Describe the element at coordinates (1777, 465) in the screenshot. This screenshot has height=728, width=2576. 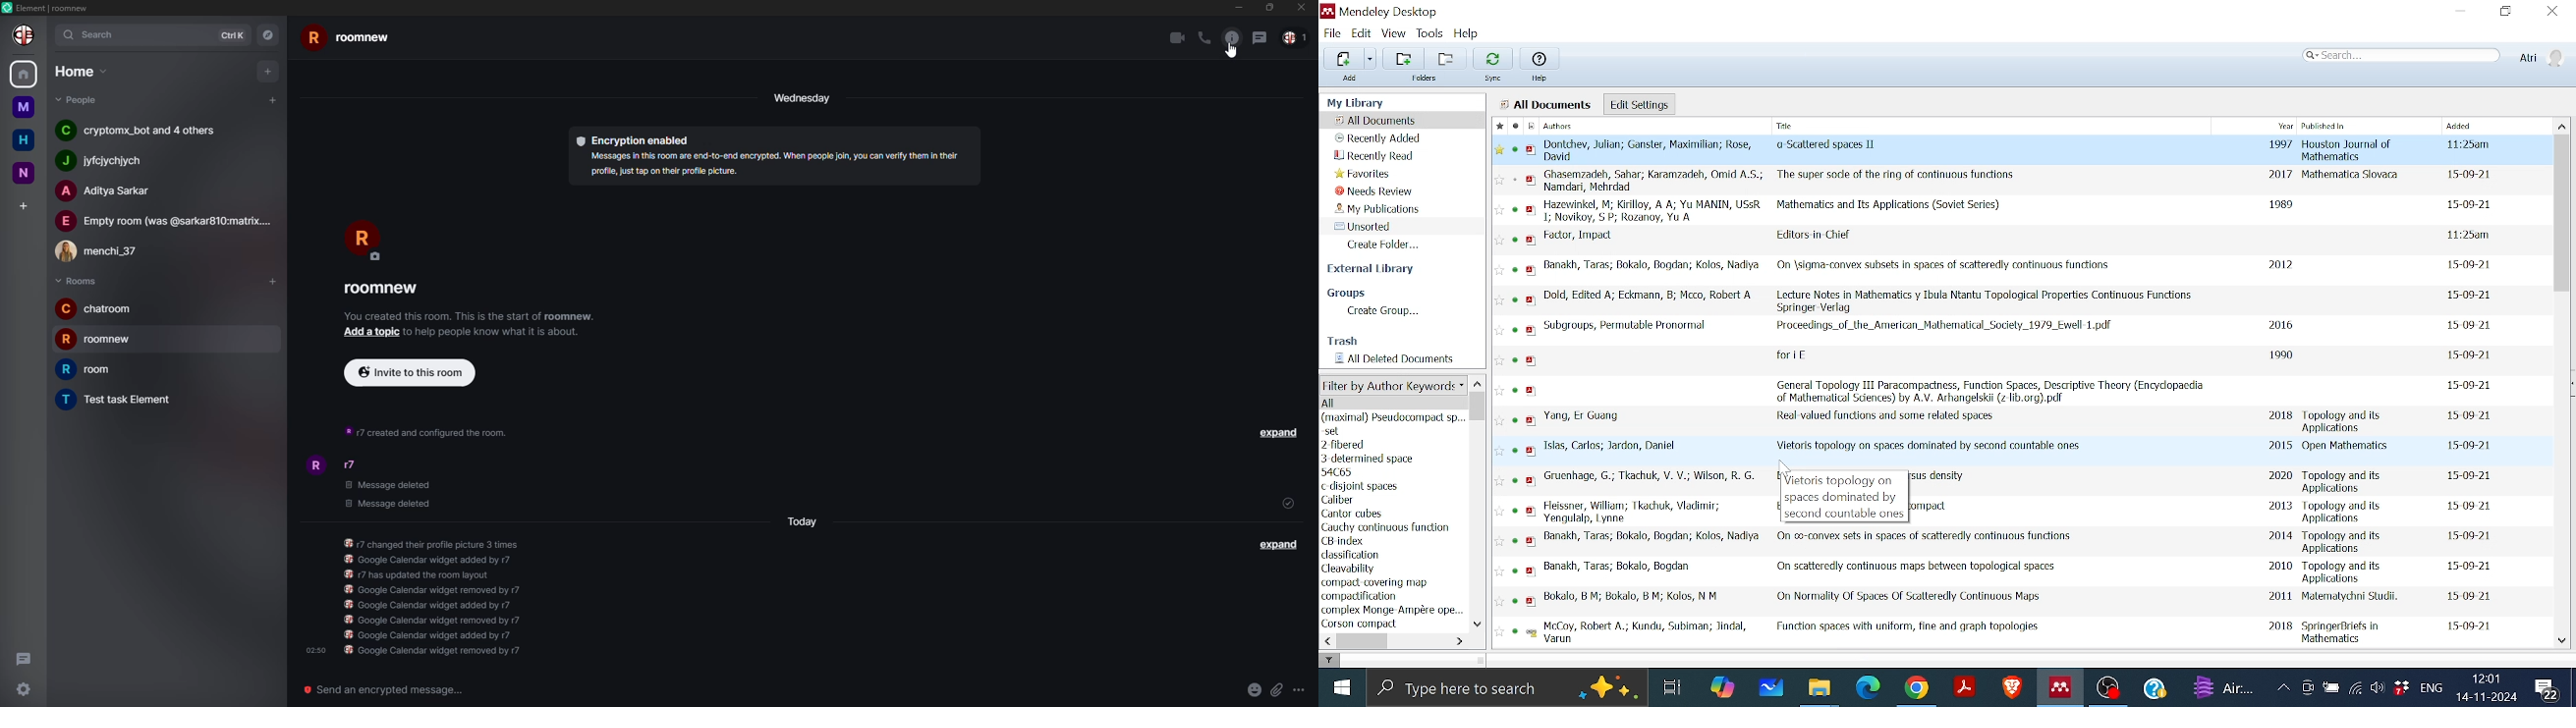
I see `cursor` at that location.